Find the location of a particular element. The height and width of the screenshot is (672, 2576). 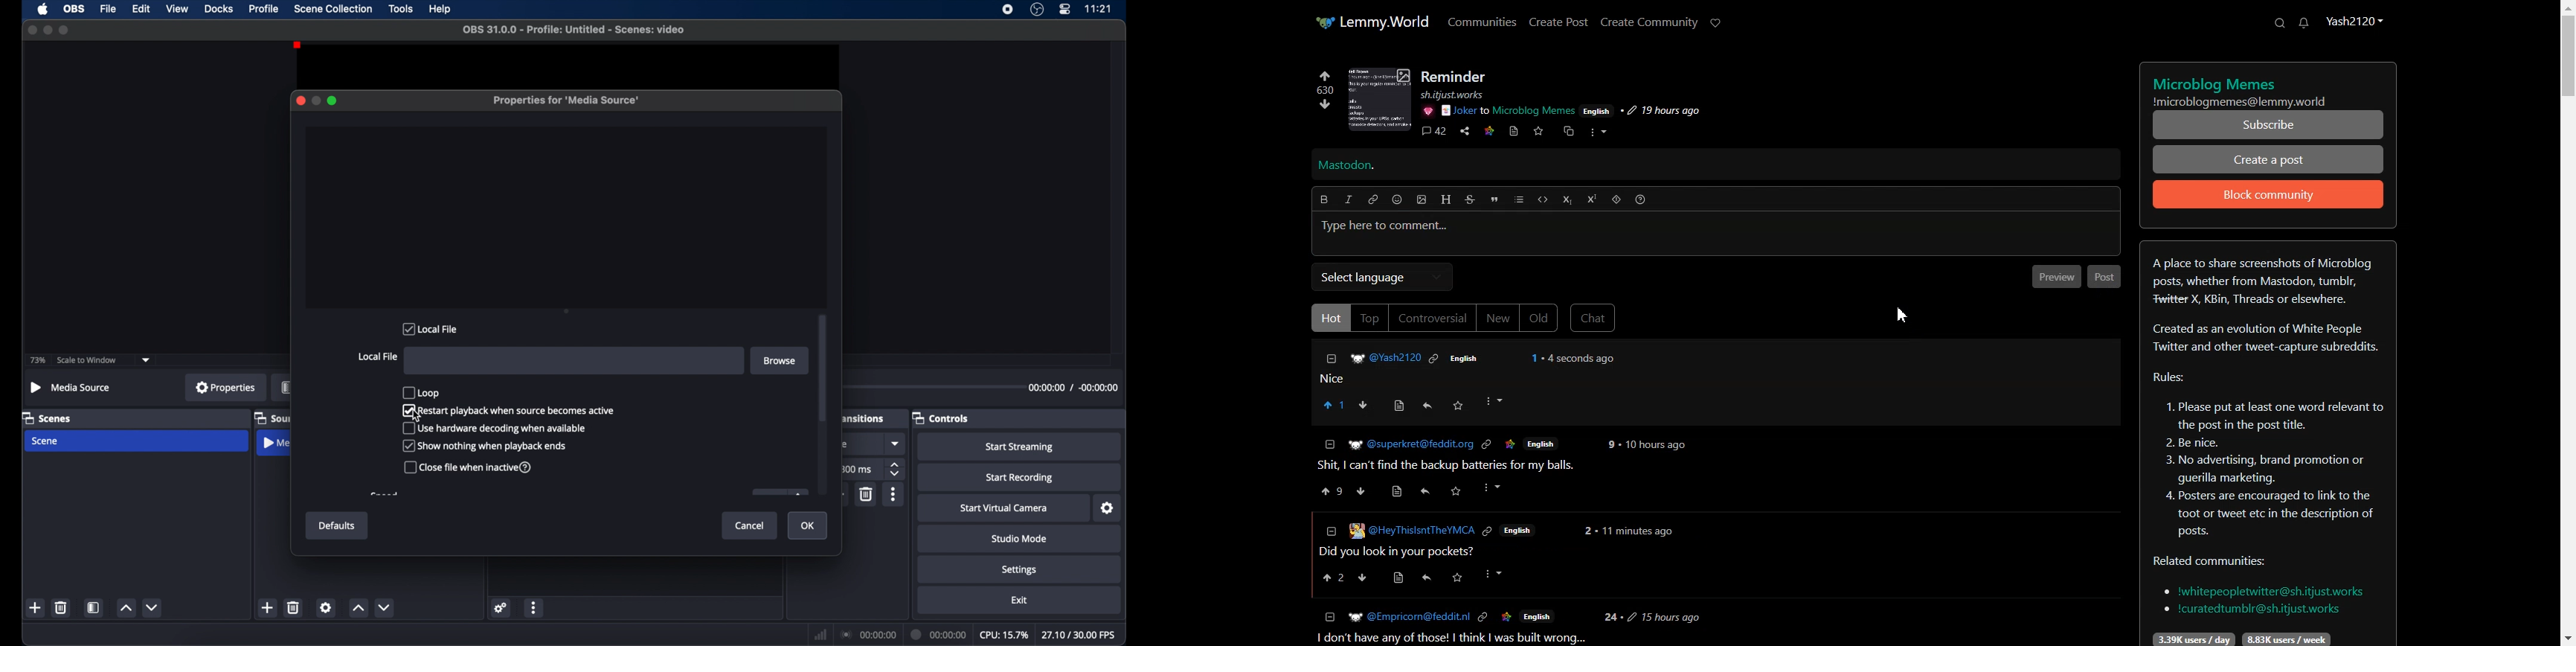

 is located at coordinates (1461, 95).